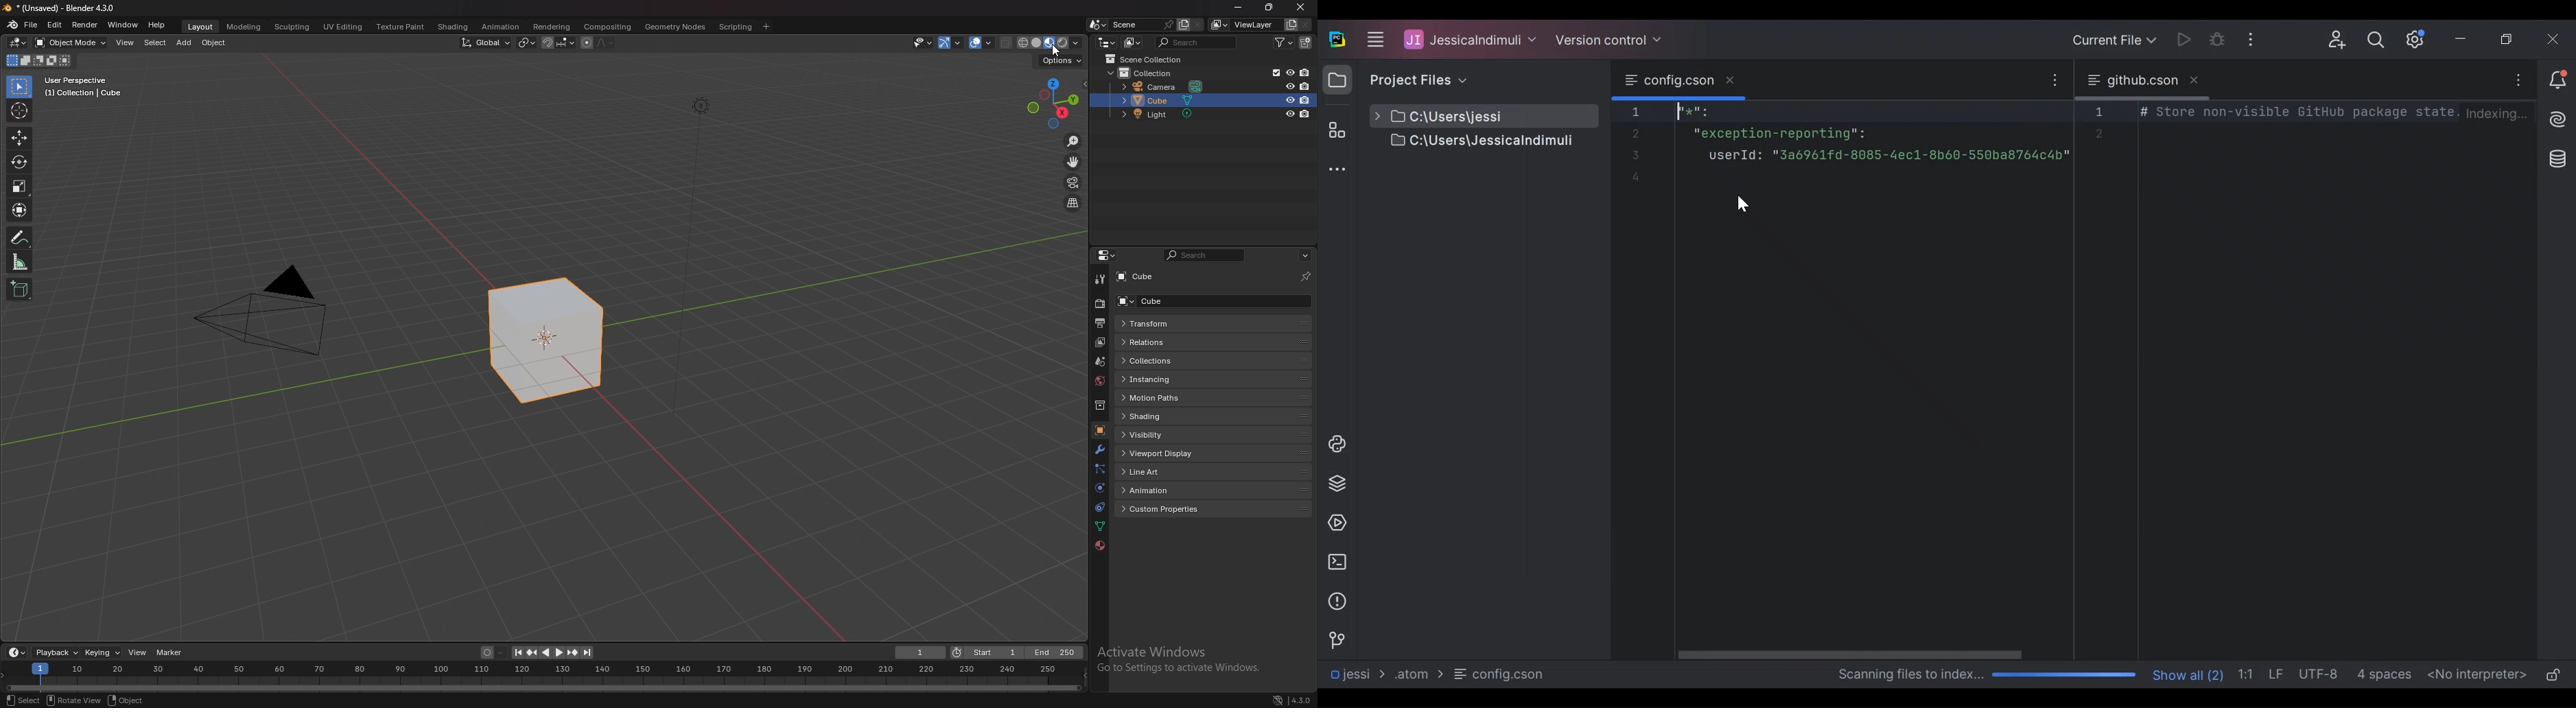 The image size is (2576, 728). Describe the element at coordinates (1098, 342) in the screenshot. I see `view layer` at that location.